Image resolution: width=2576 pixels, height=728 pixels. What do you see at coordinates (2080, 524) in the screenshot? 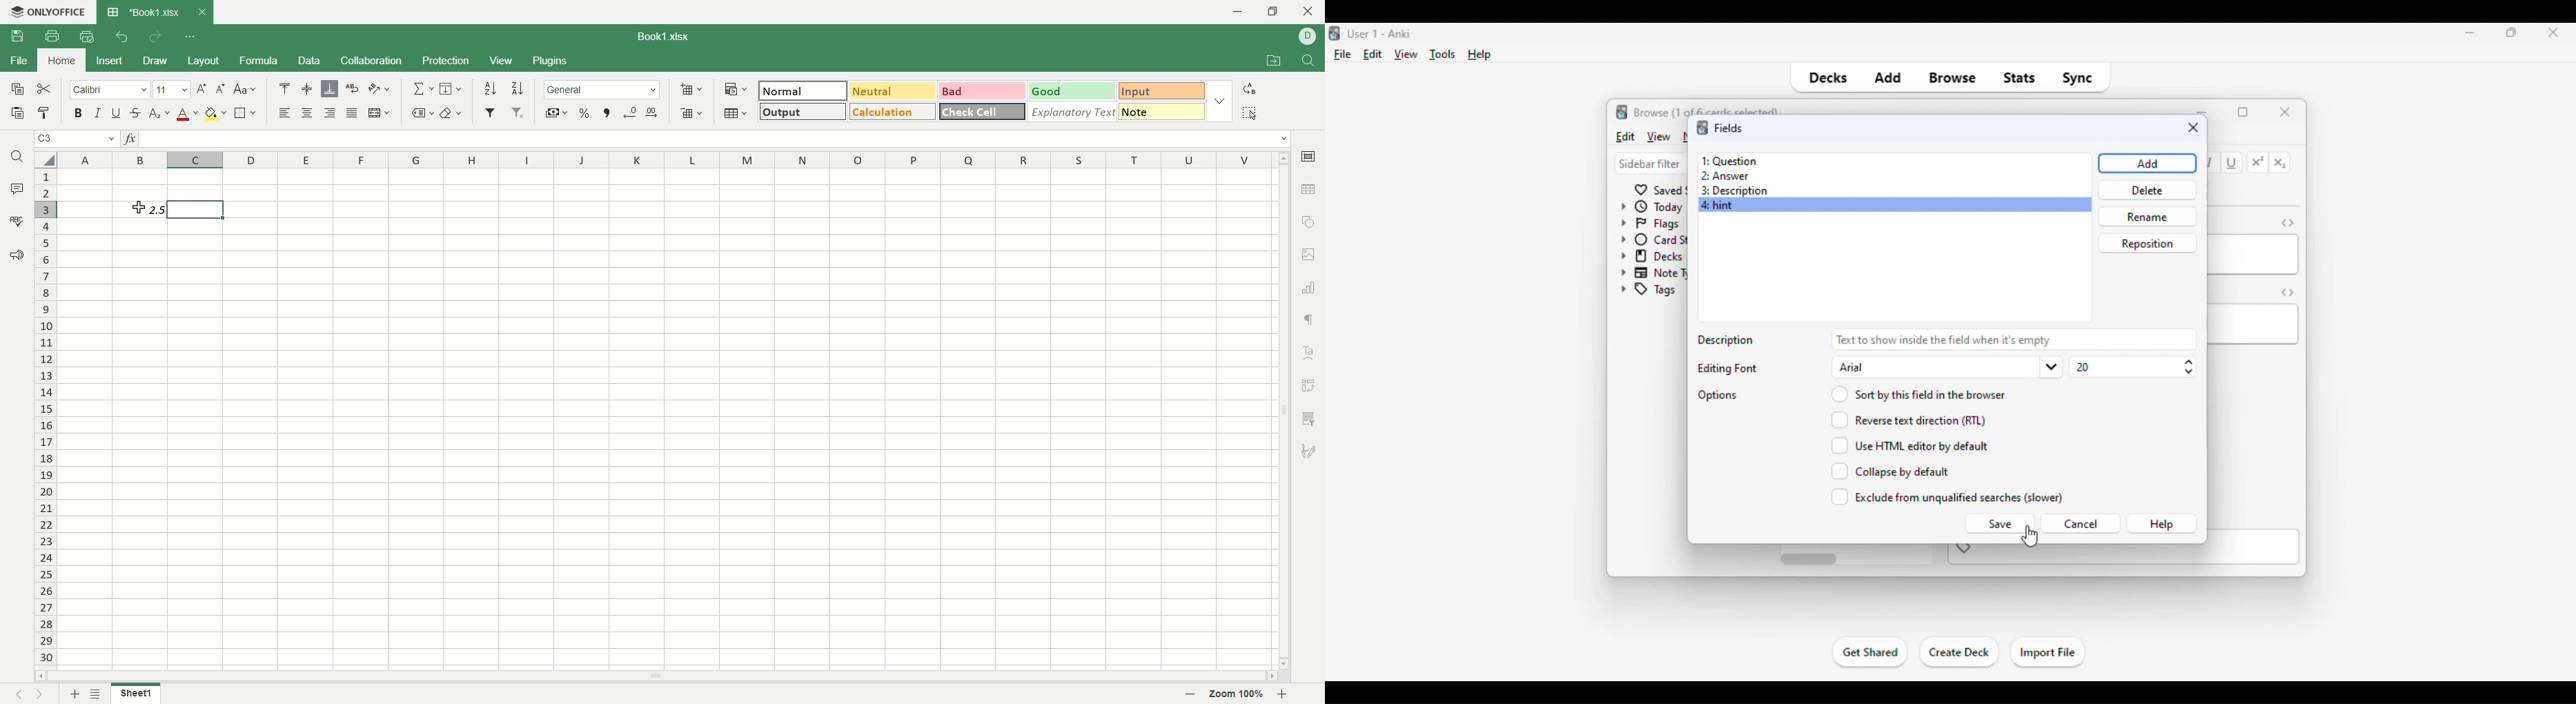
I see `cancel` at bounding box center [2080, 524].